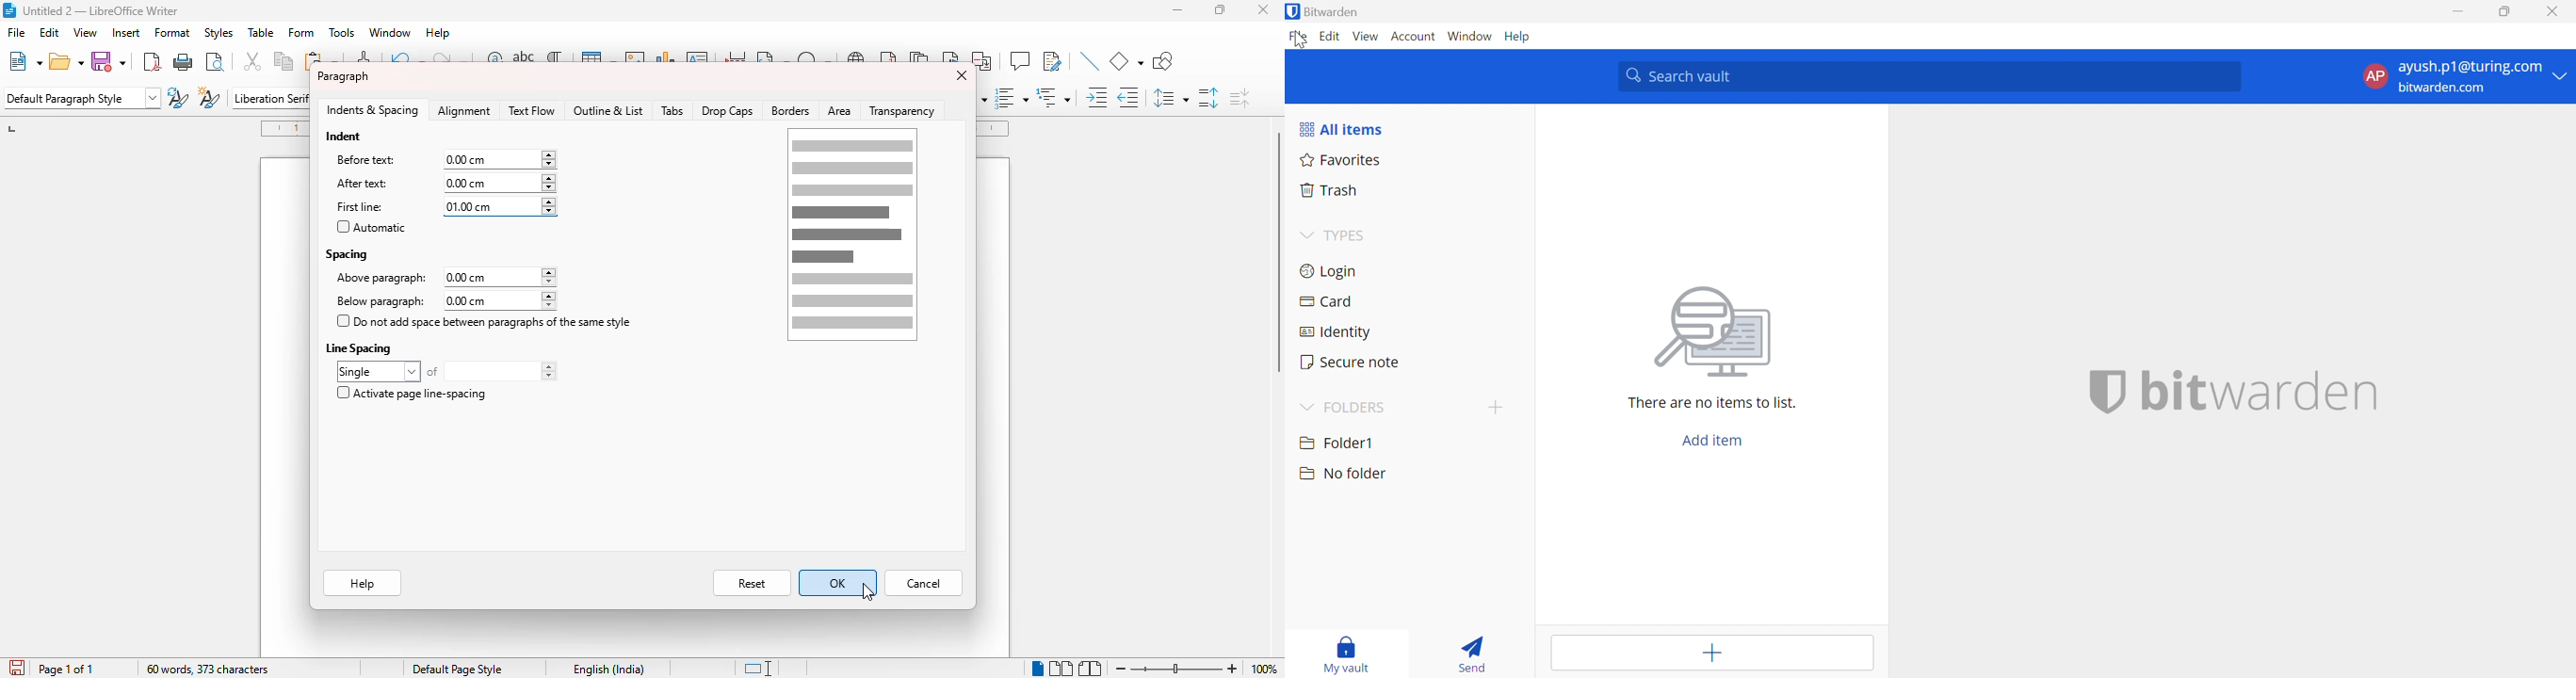  Describe the element at coordinates (8, 10) in the screenshot. I see `logo` at that location.